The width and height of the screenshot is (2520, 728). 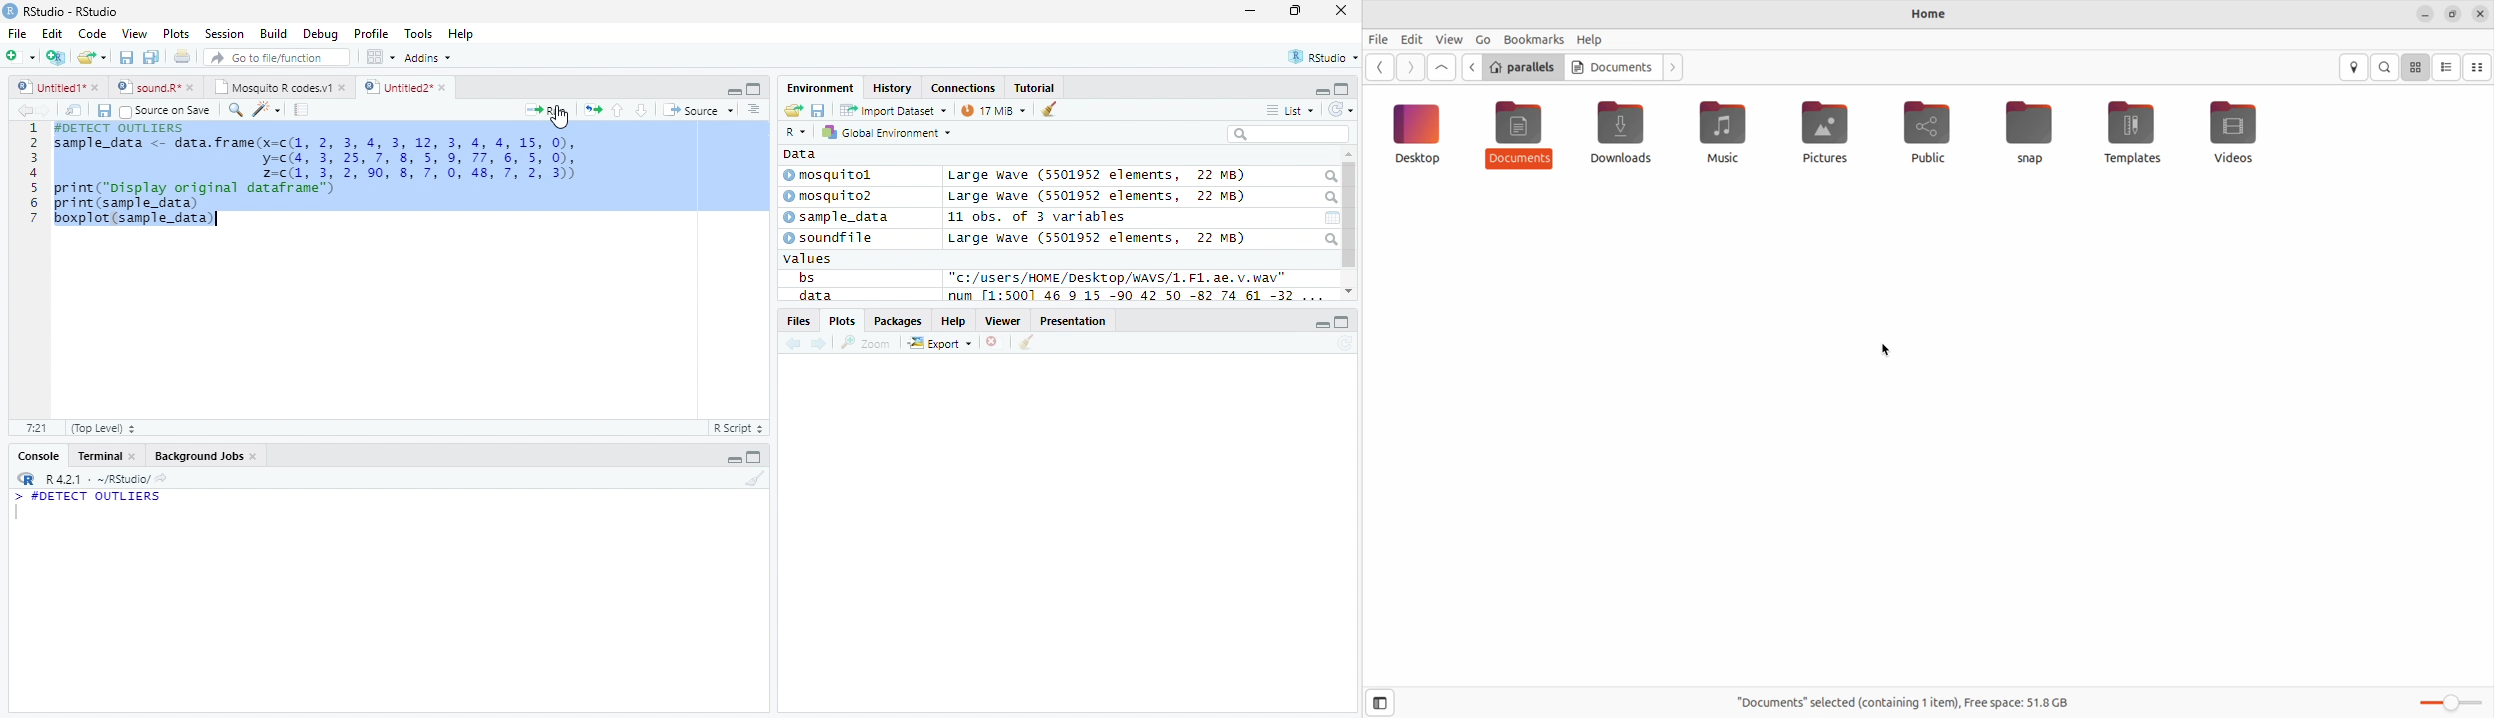 What do you see at coordinates (831, 176) in the screenshot?
I see `mosquito1` at bounding box center [831, 176].